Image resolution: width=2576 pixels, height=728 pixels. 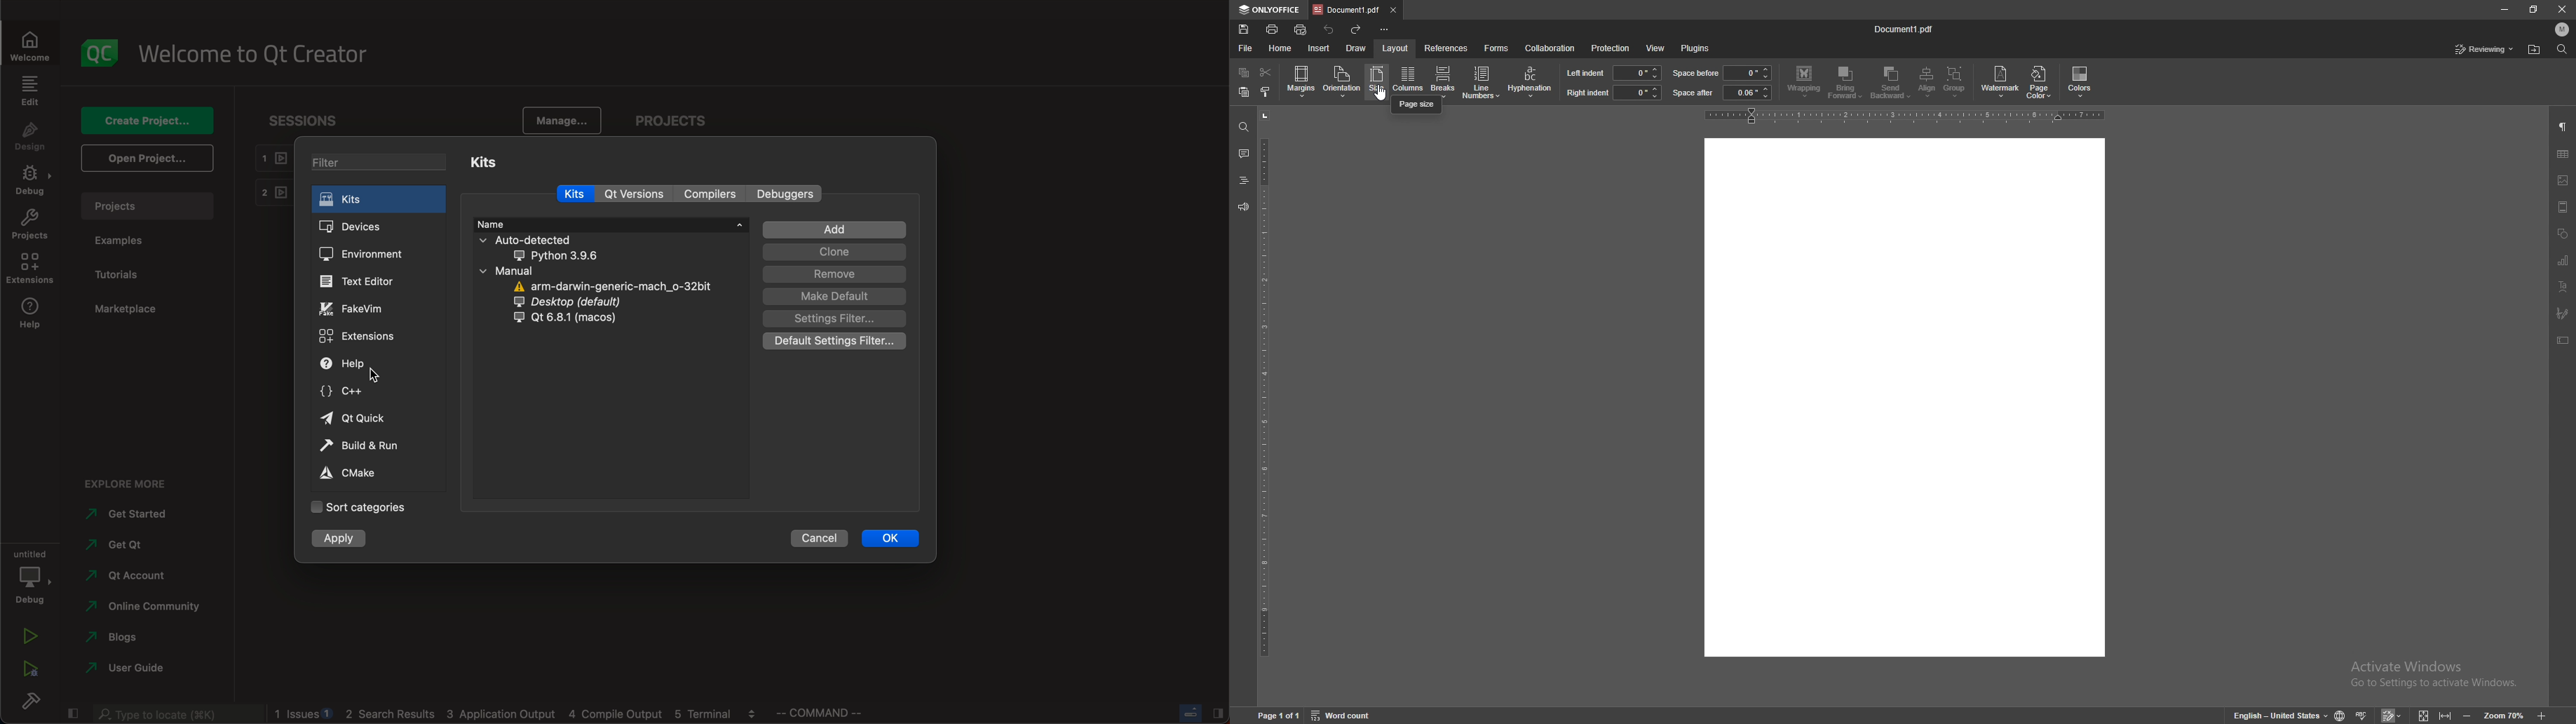 I want to click on categories, so click(x=362, y=509).